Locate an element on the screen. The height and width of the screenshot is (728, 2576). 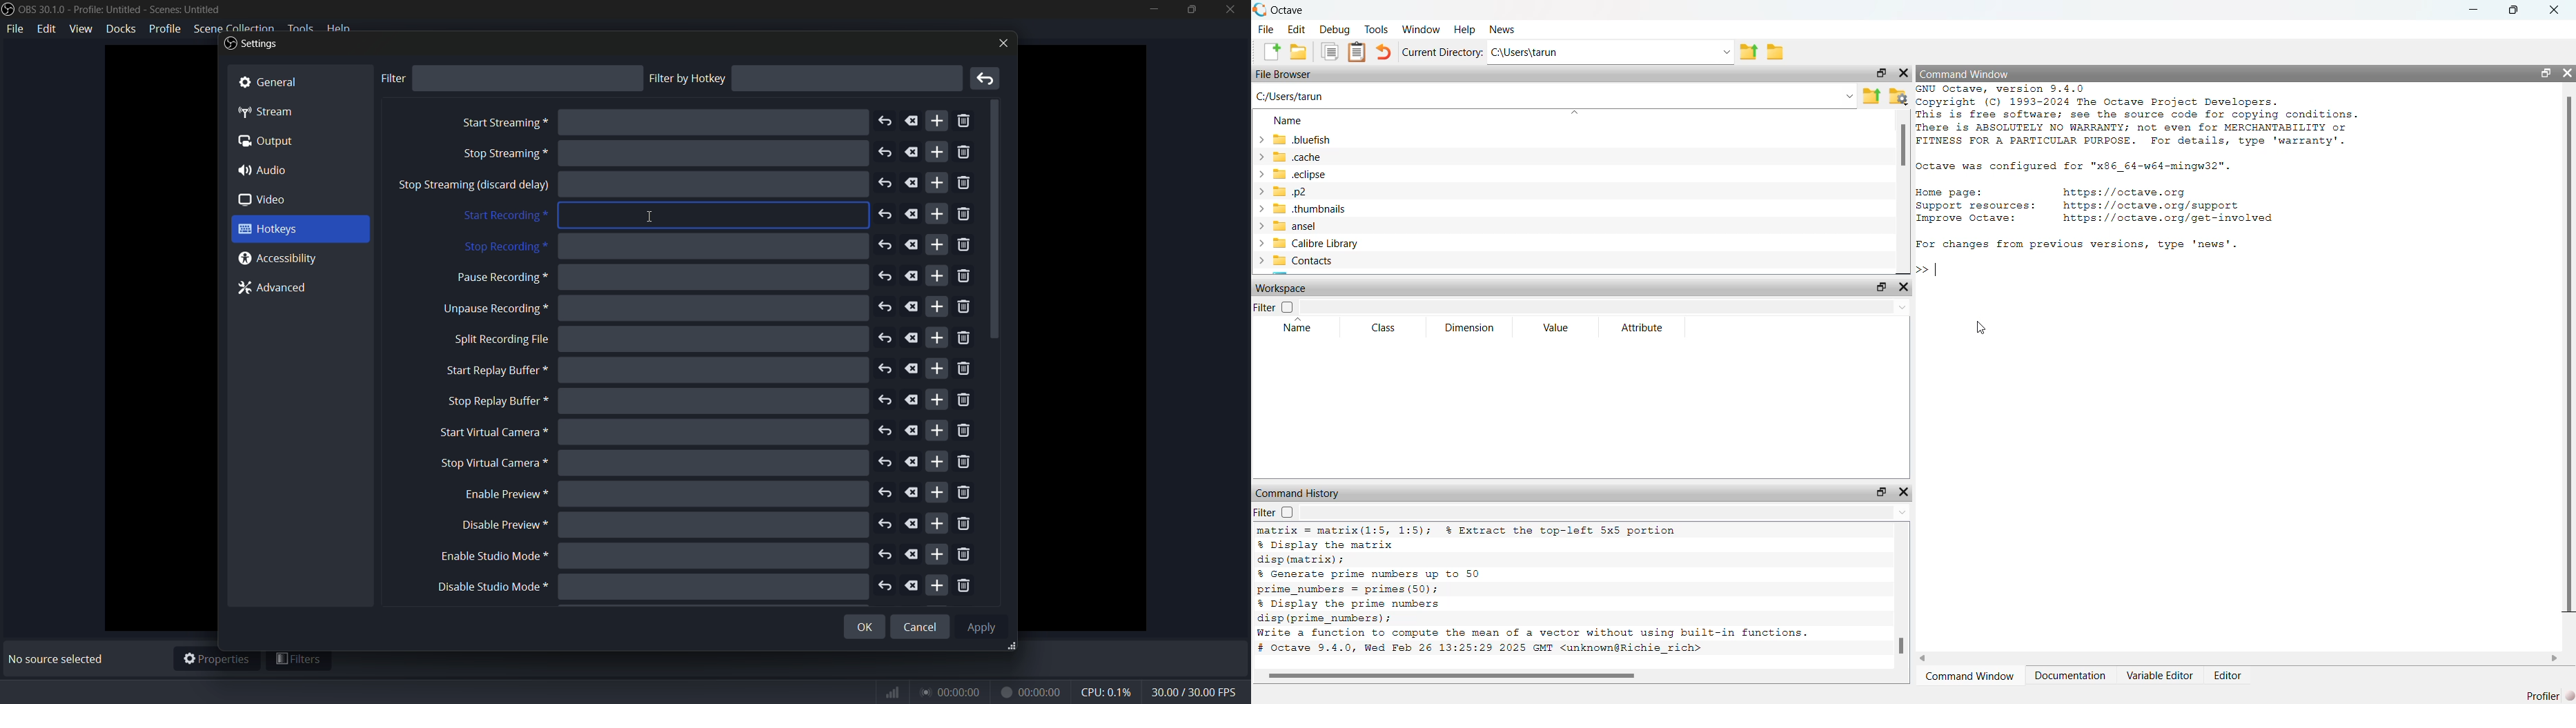
name is located at coordinates (1299, 325).